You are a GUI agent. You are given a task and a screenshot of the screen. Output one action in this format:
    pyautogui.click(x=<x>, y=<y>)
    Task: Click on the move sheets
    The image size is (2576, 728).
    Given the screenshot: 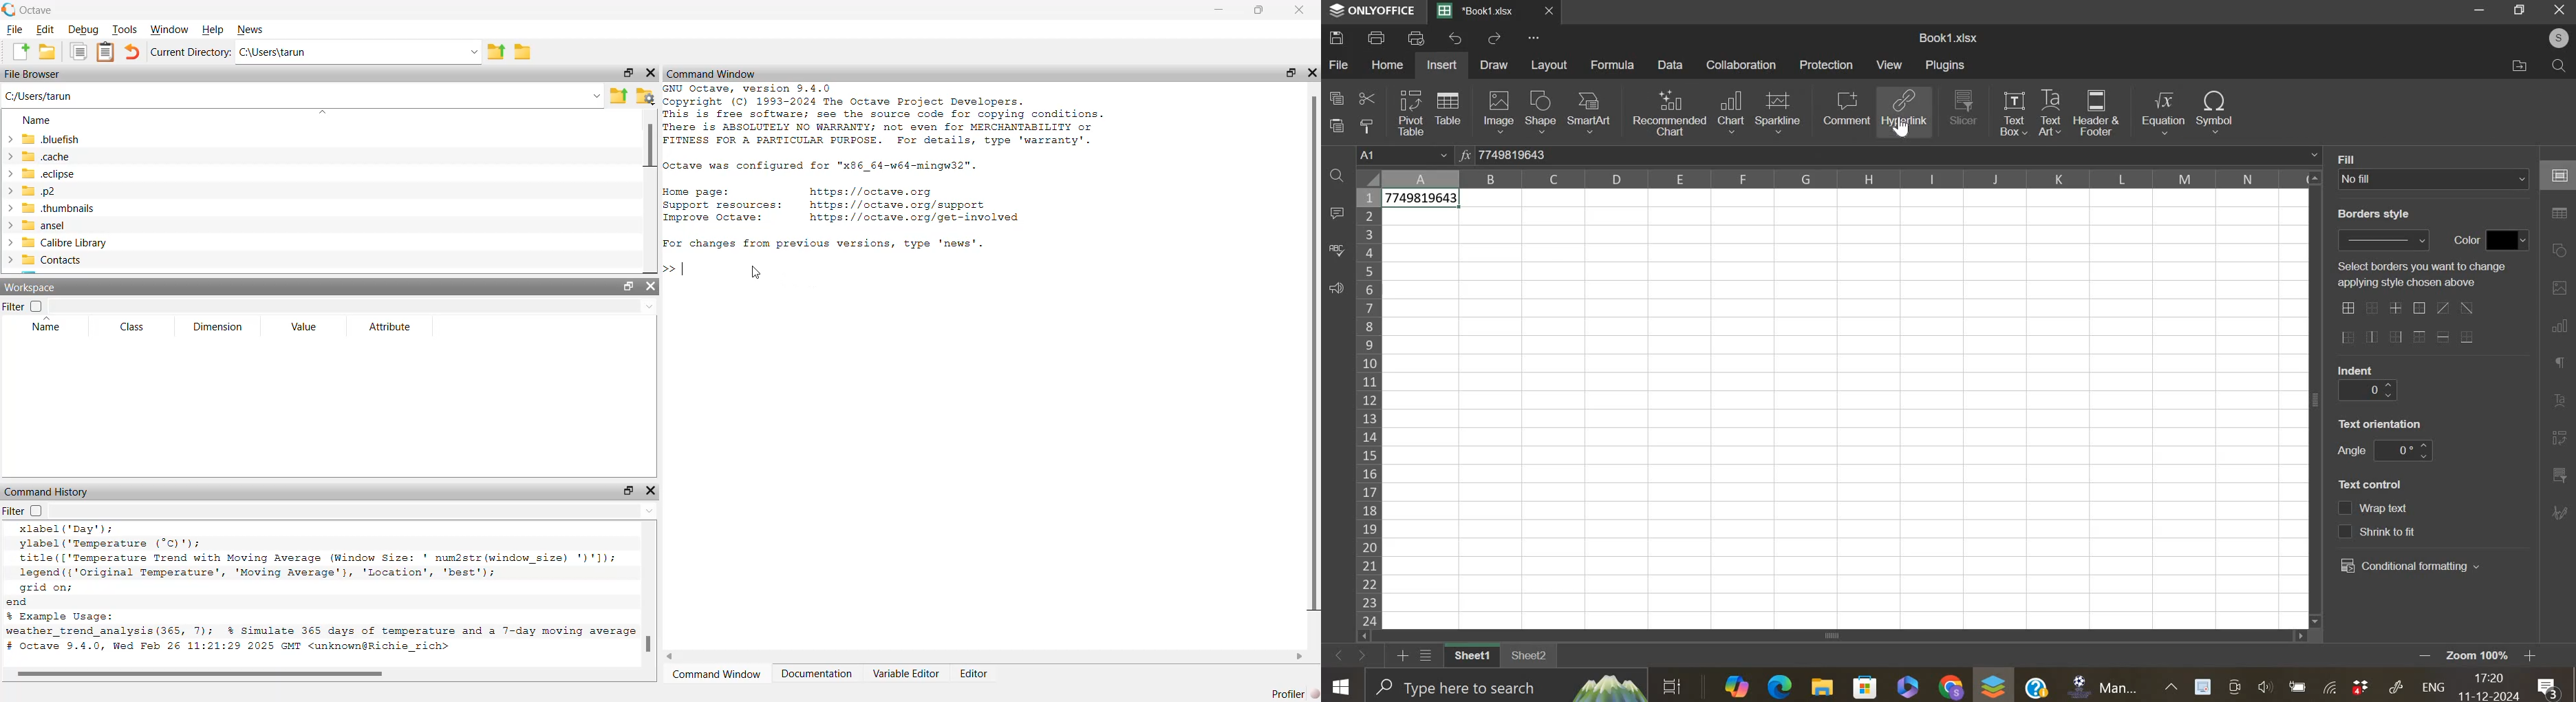 What is the action you would take?
    pyautogui.click(x=1352, y=655)
    